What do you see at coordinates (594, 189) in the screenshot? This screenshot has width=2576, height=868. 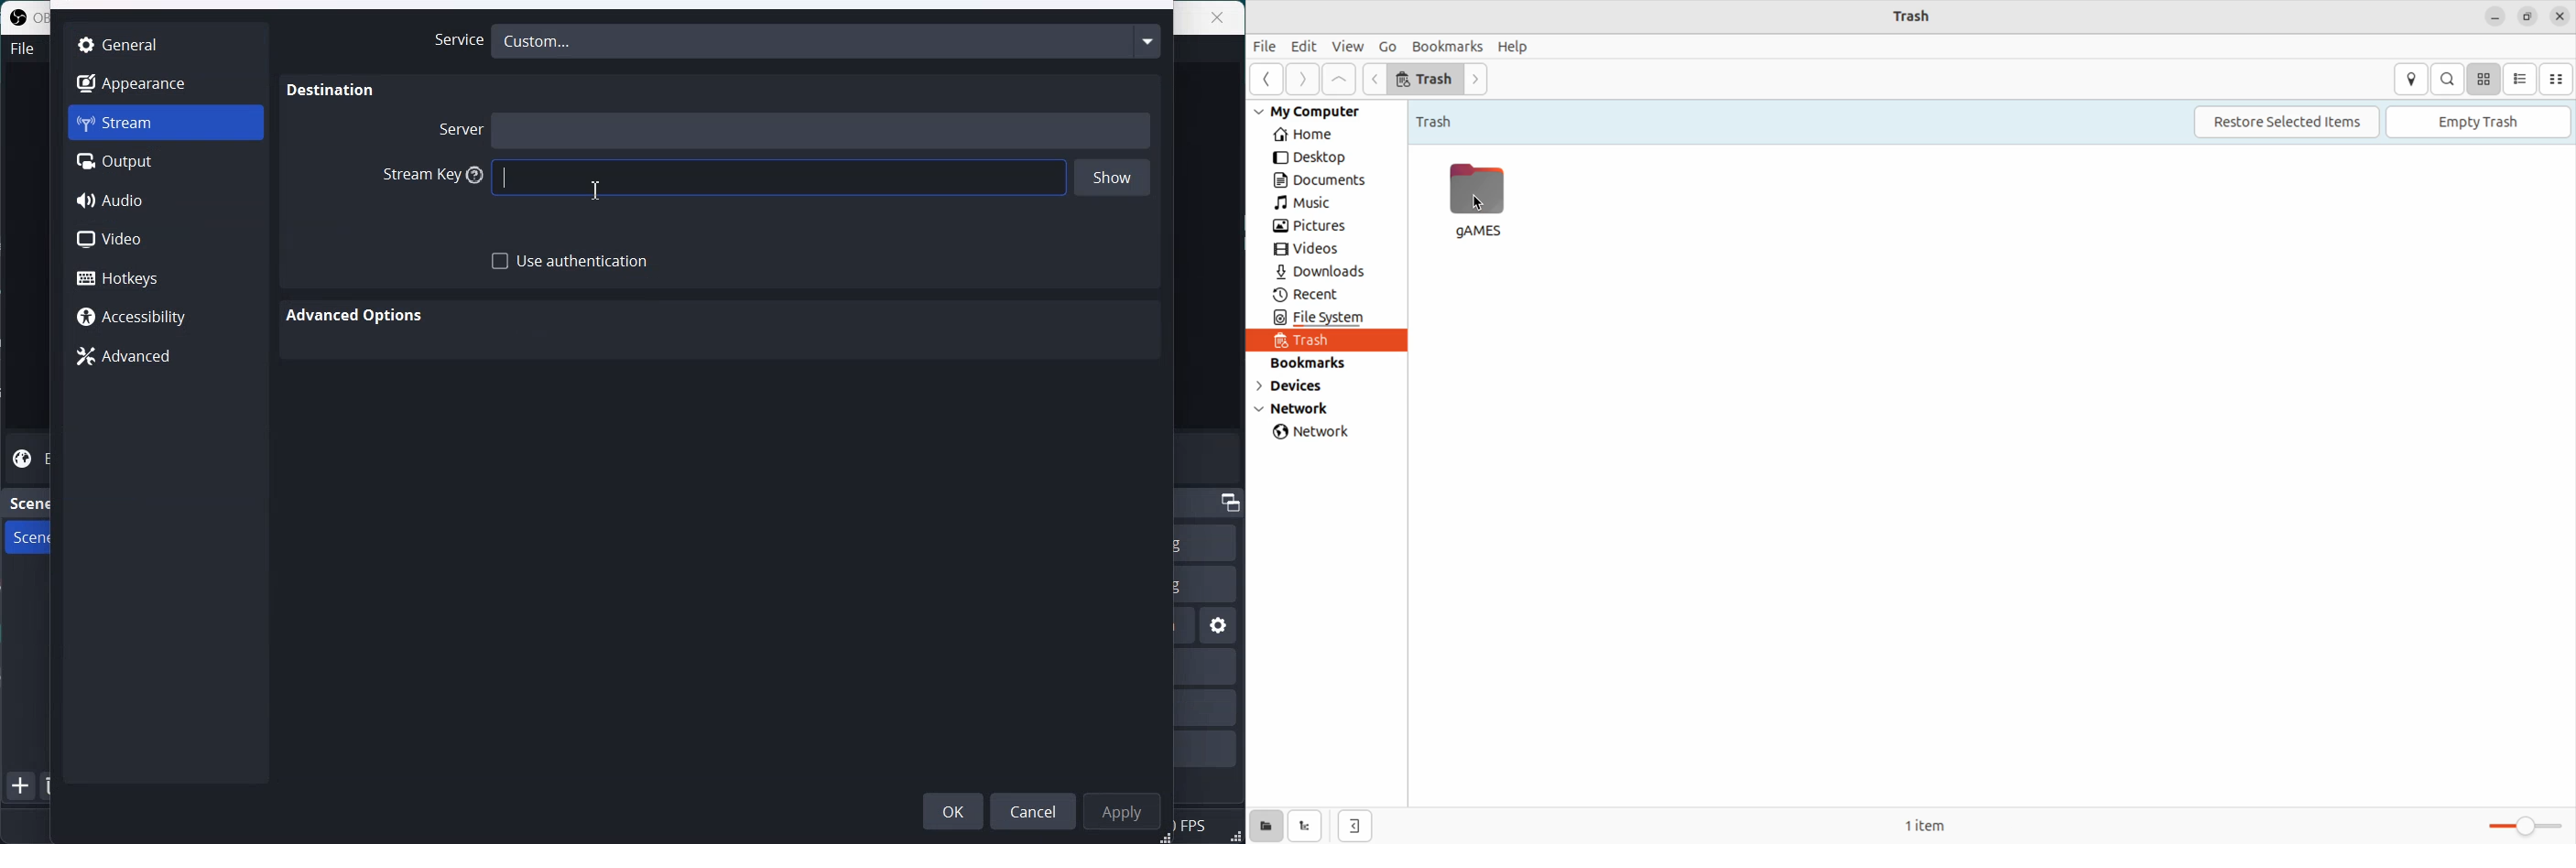 I see `cursor` at bounding box center [594, 189].